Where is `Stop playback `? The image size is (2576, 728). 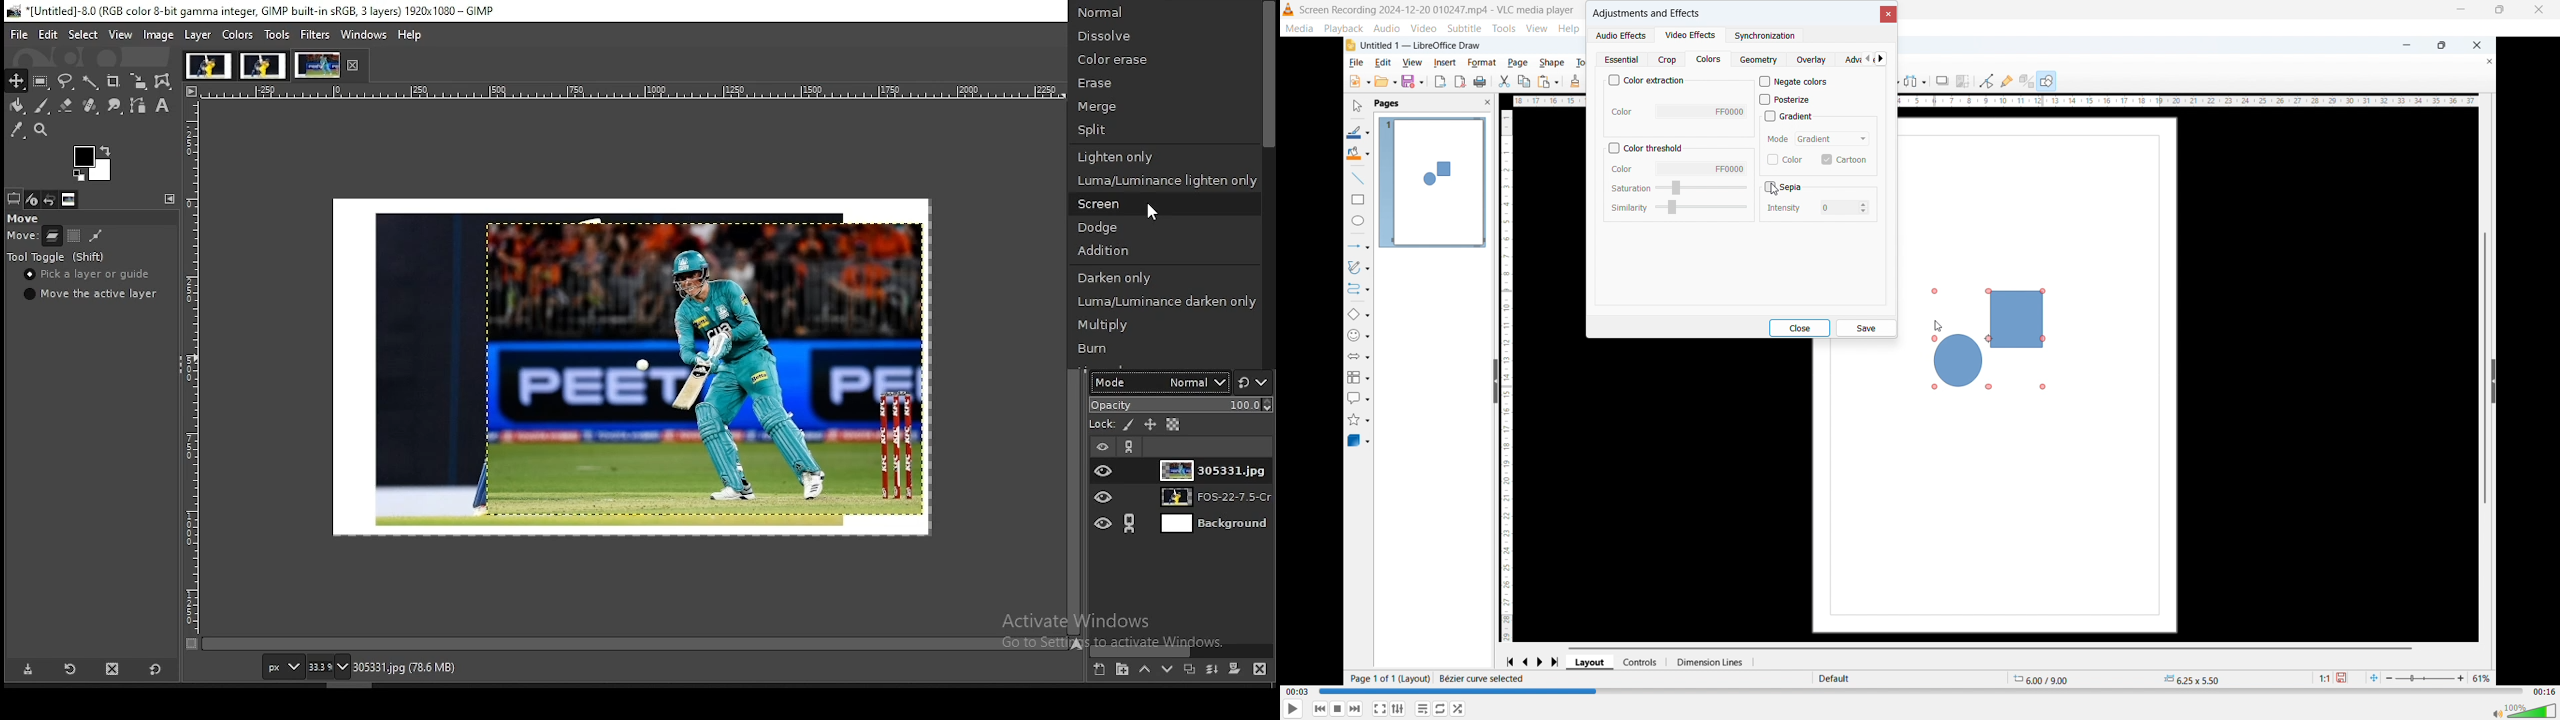 Stop playback  is located at coordinates (1338, 709).